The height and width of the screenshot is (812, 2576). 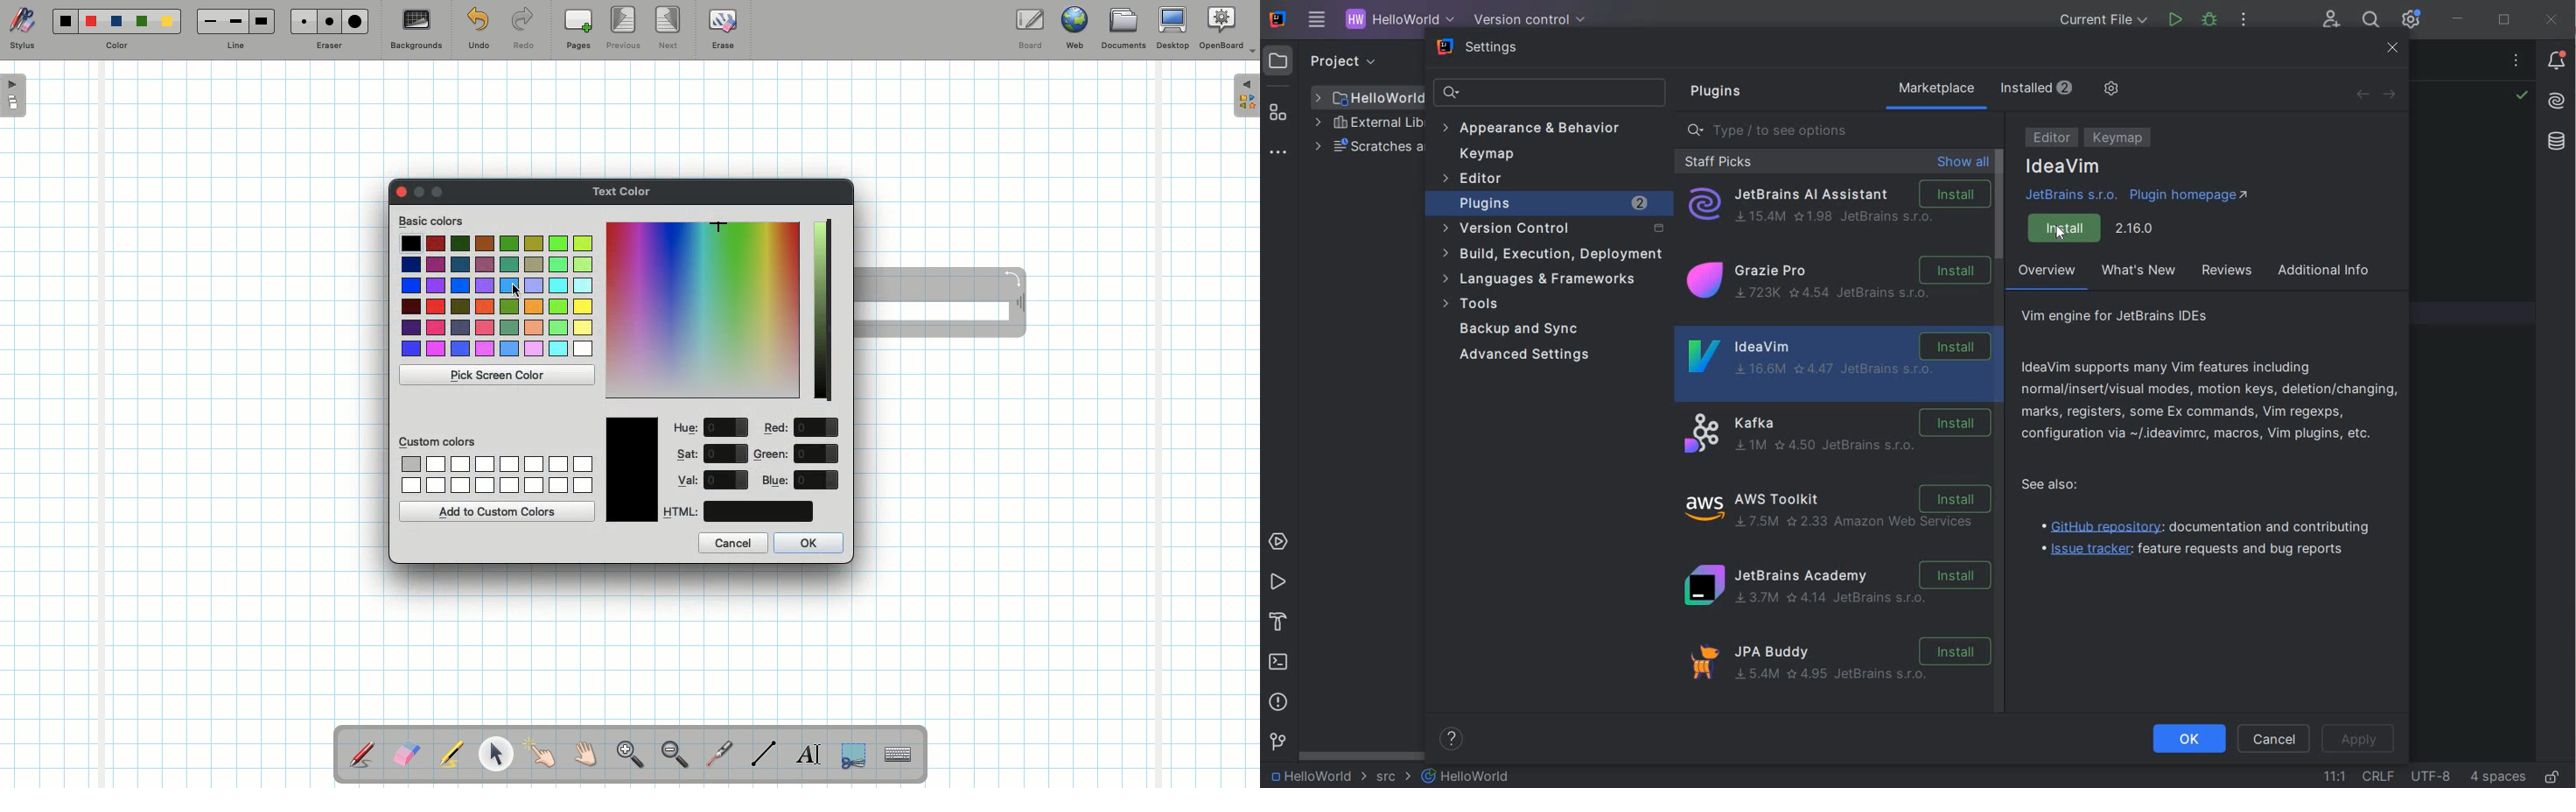 What do you see at coordinates (450, 756) in the screenshot?
I see `Highlighter` at bounding box center [450, 756].